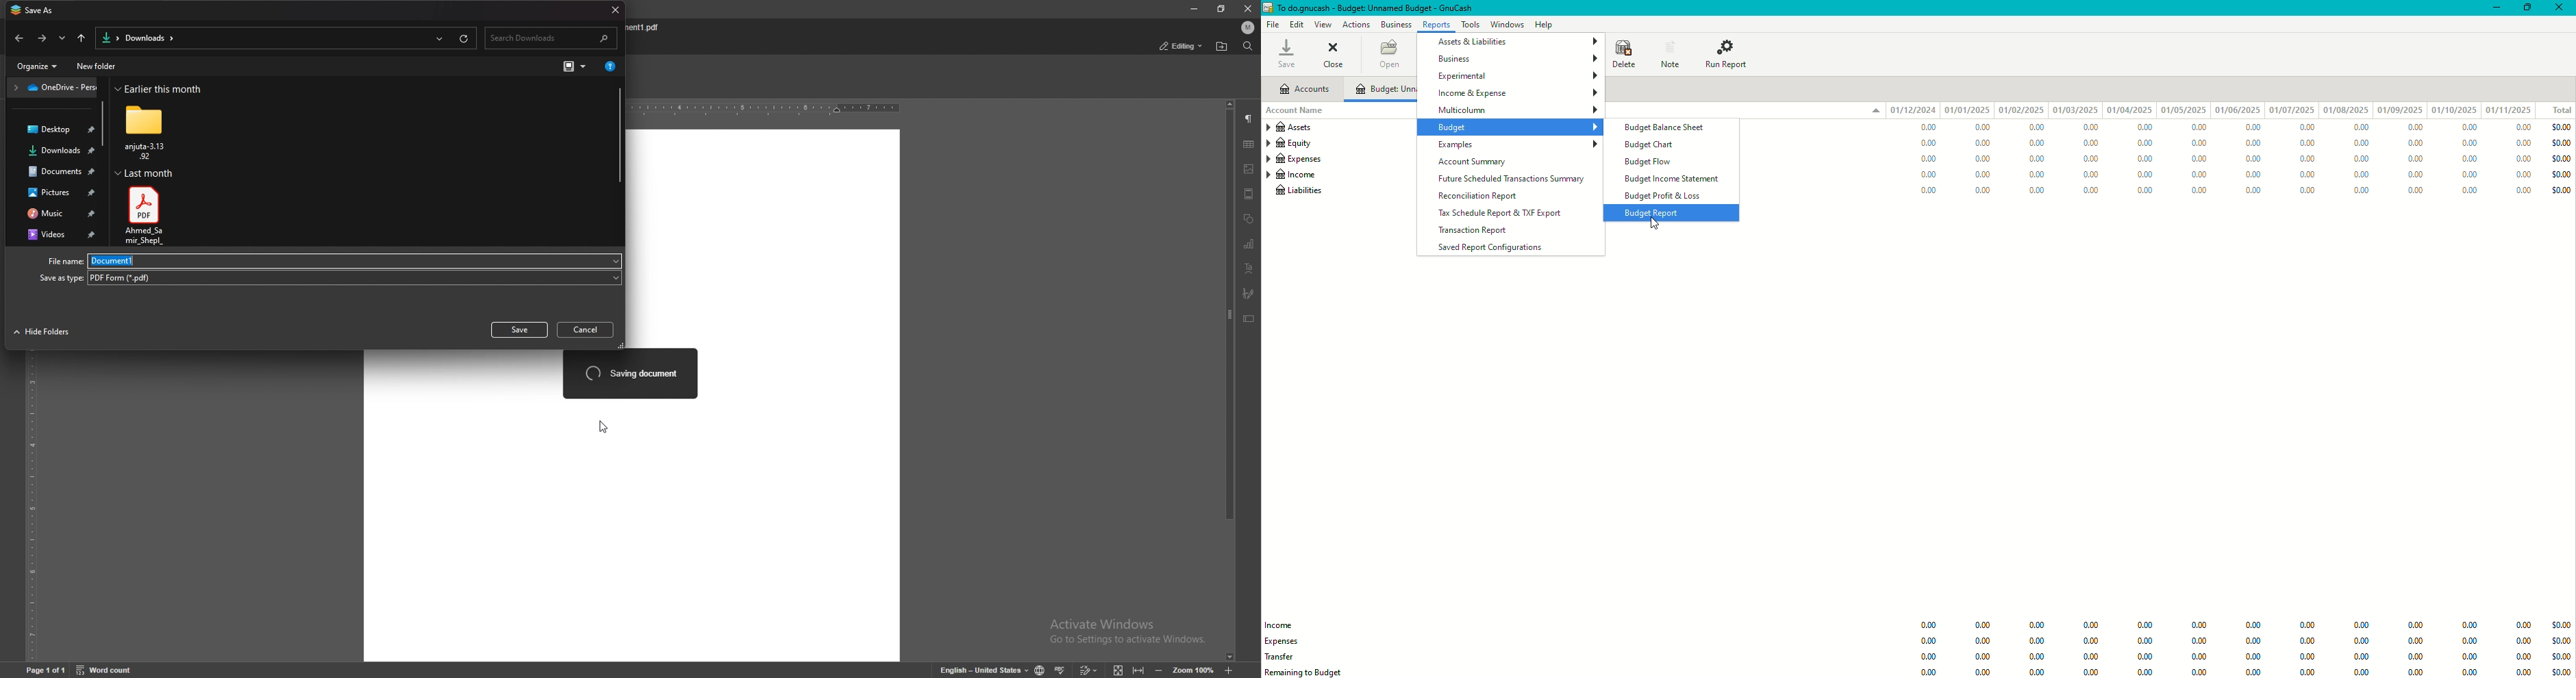 This screenshot has width=2576, height=700. I want to click on $0.00, so click(2562, 189).